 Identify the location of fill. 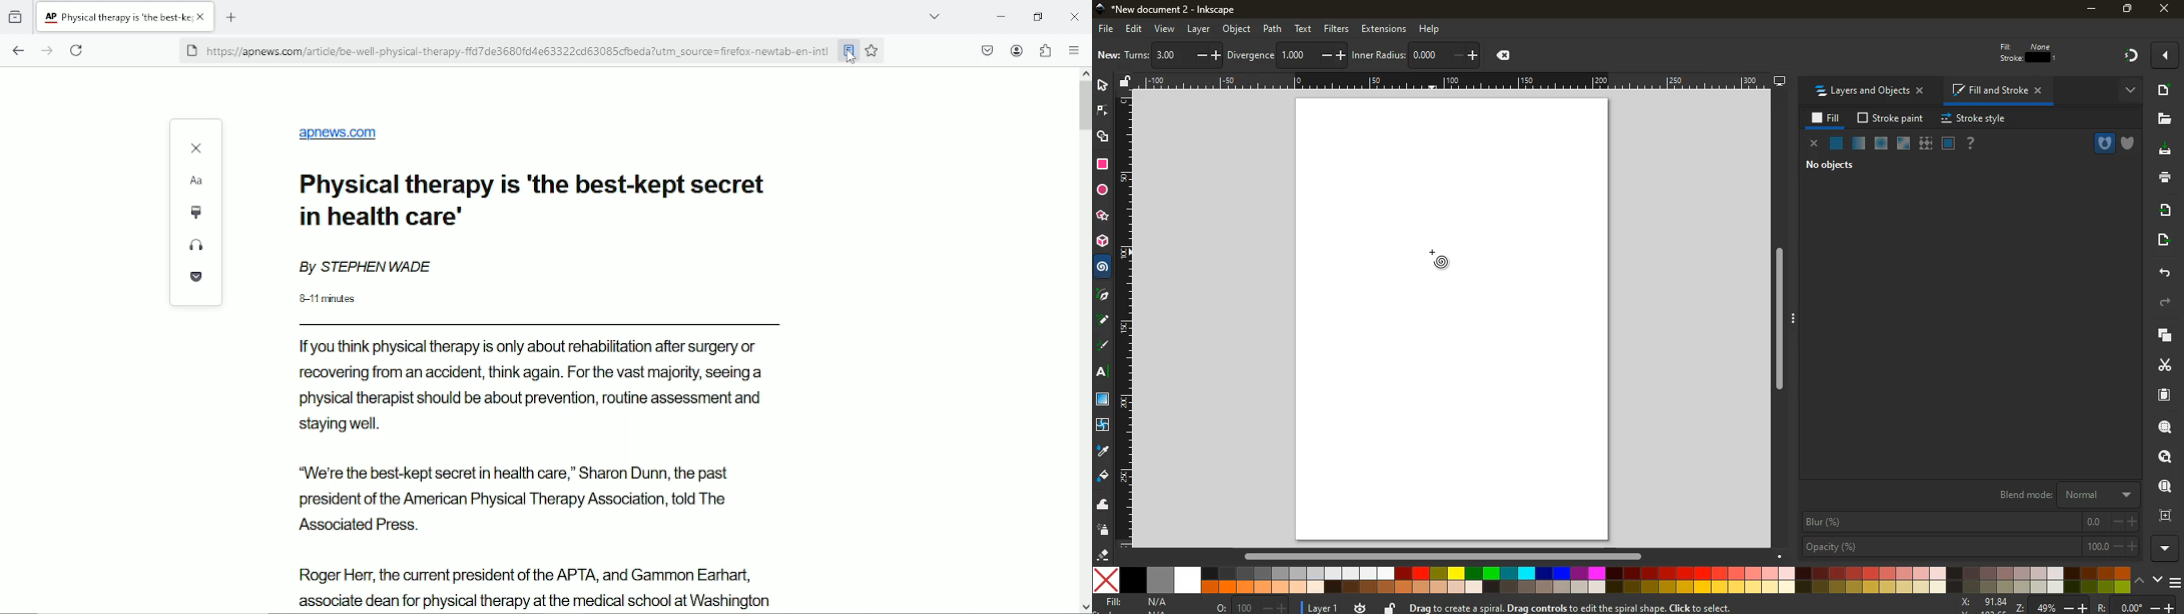
(1827, 118).